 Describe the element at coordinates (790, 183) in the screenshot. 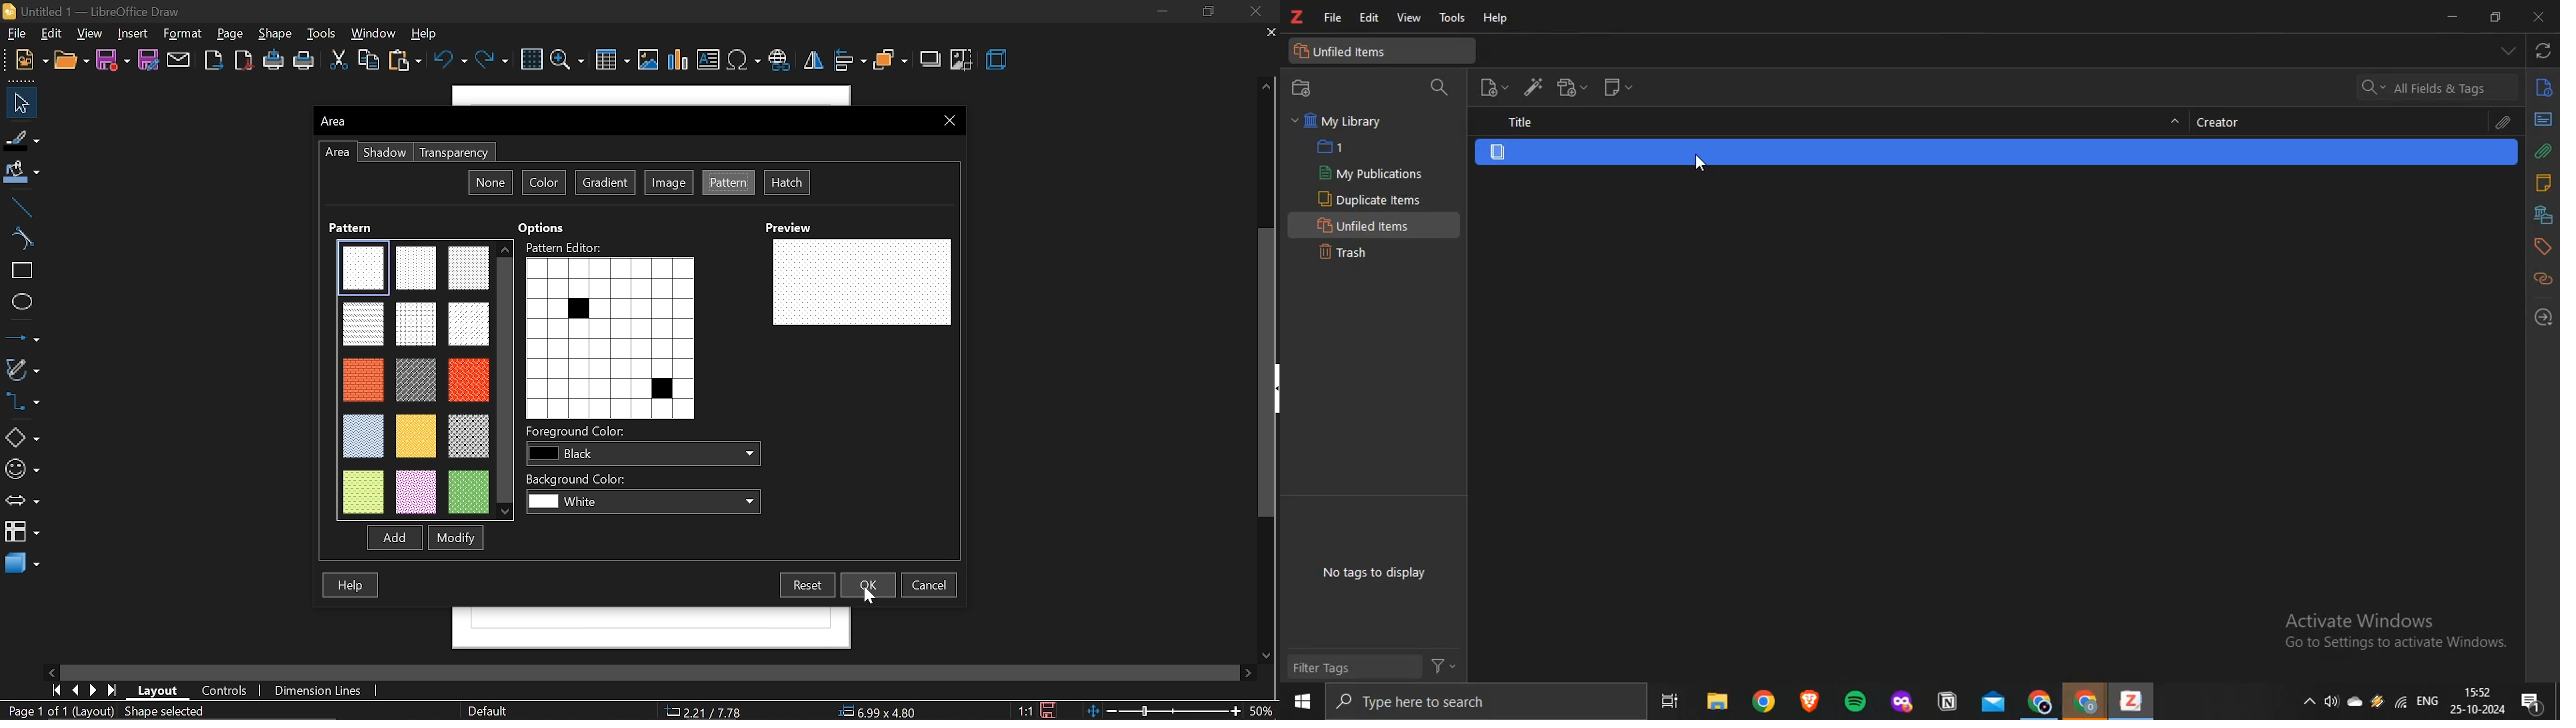

I see `hatch` at that location.